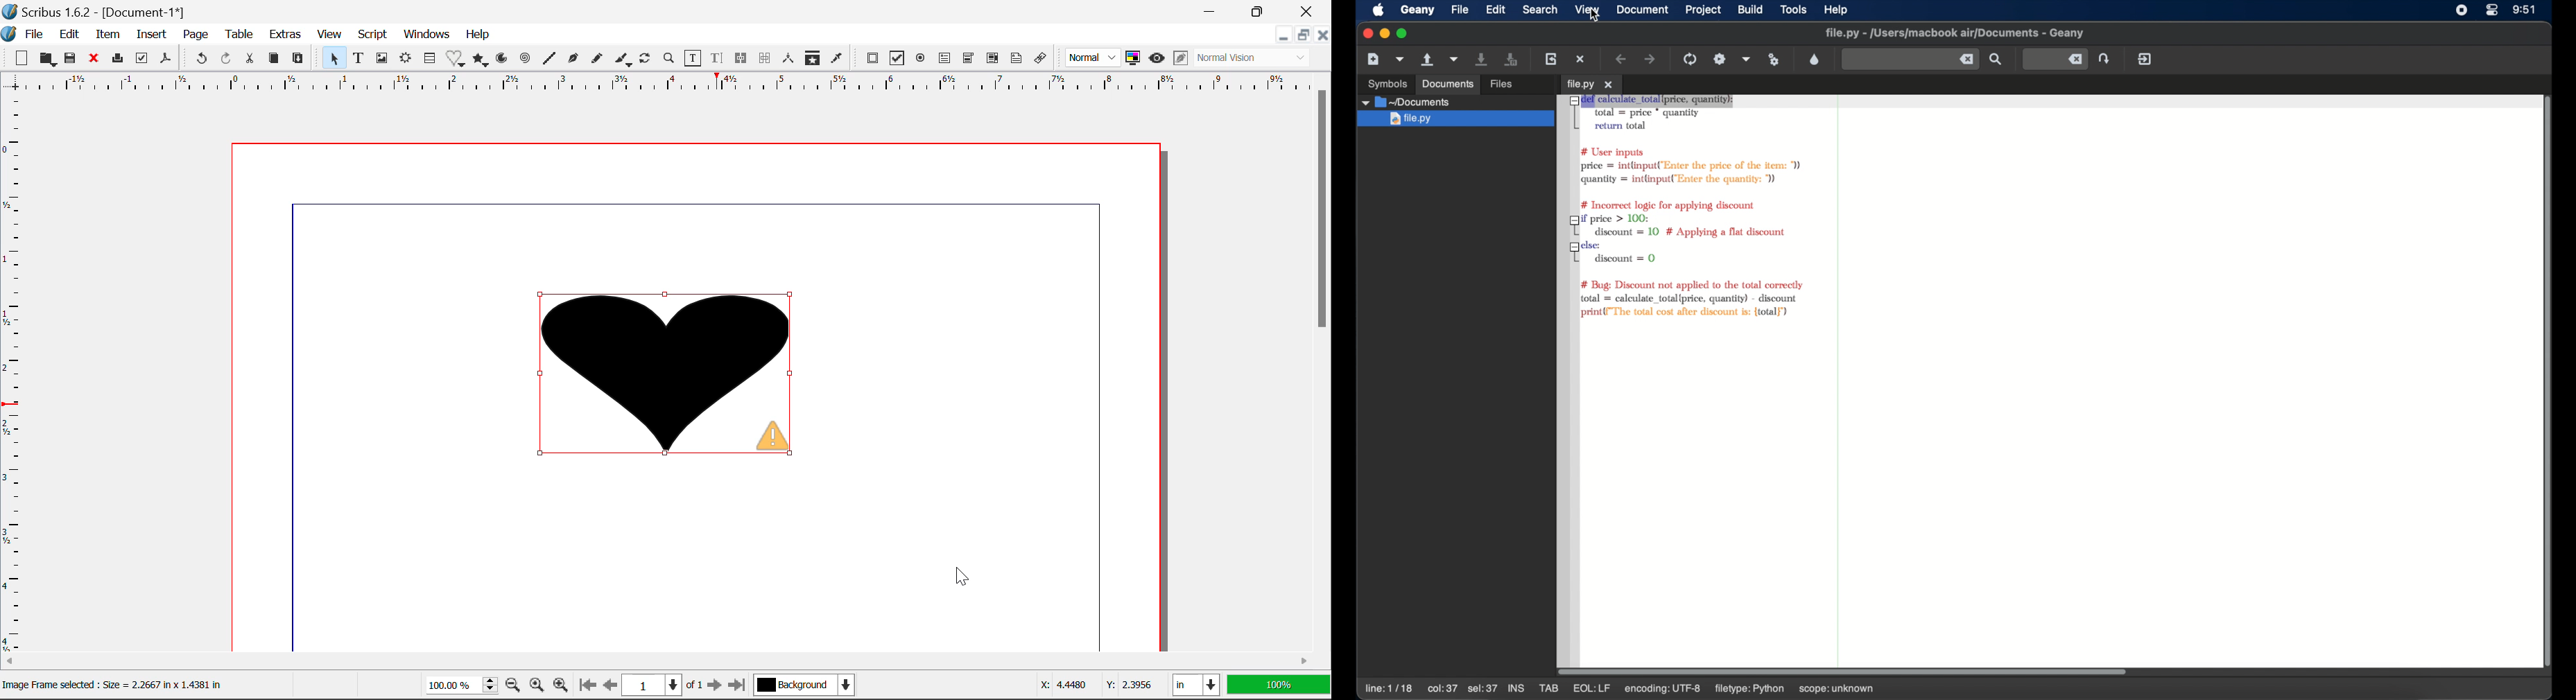  Describe the element at coordinates (252, 58) in the screenshot. I see `Cut` at that location.